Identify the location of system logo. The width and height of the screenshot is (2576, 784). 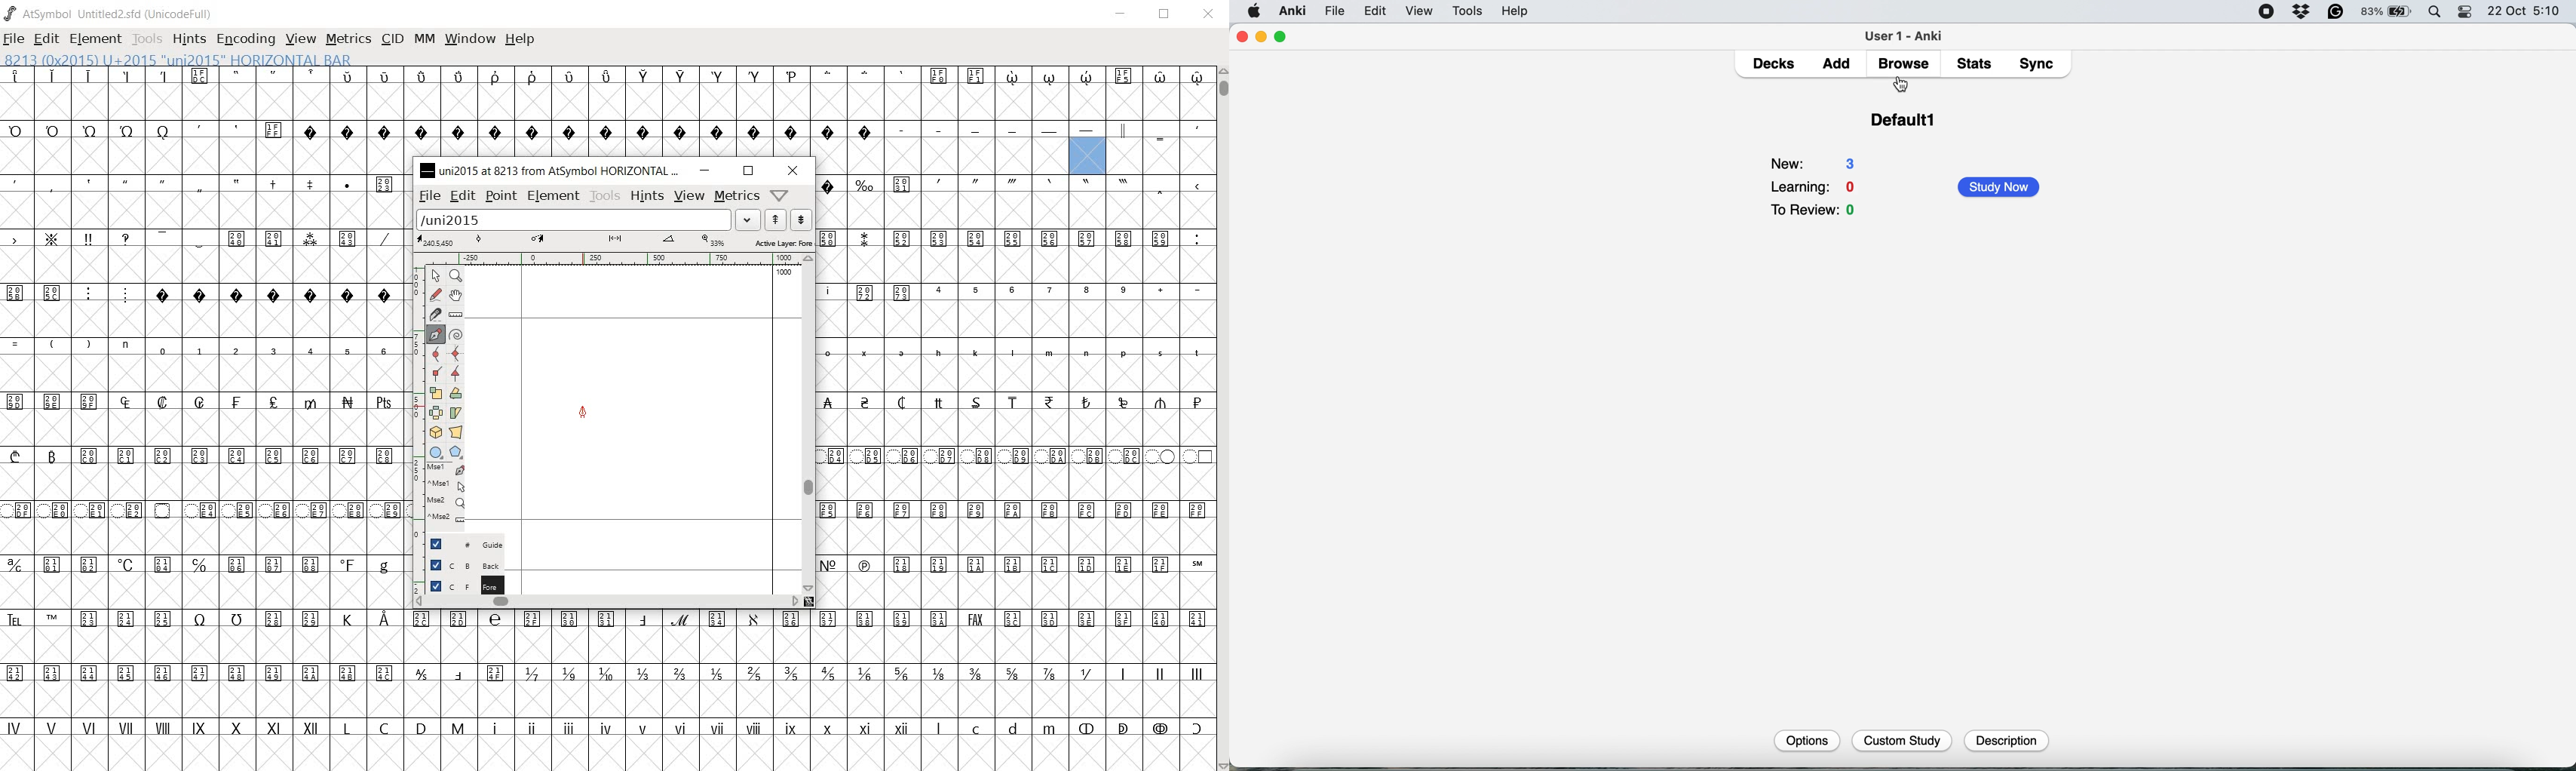
(1255, 10).